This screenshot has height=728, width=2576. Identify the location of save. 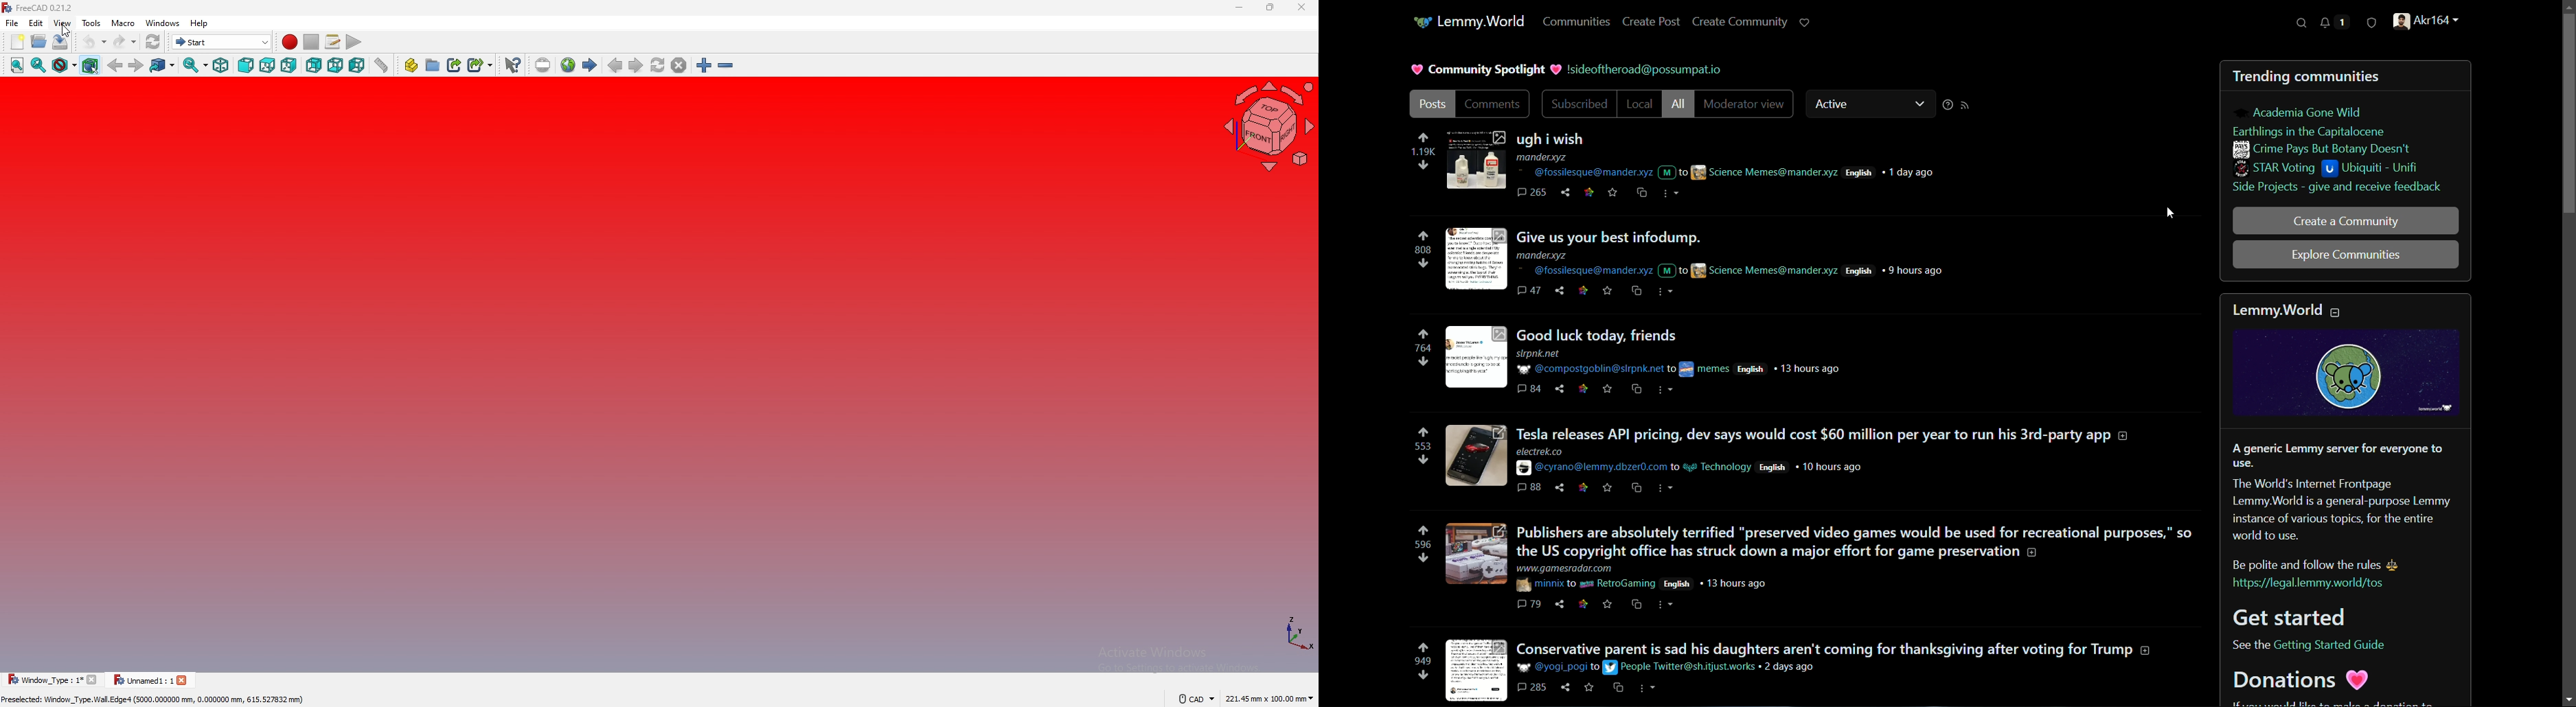
(1606, 489).